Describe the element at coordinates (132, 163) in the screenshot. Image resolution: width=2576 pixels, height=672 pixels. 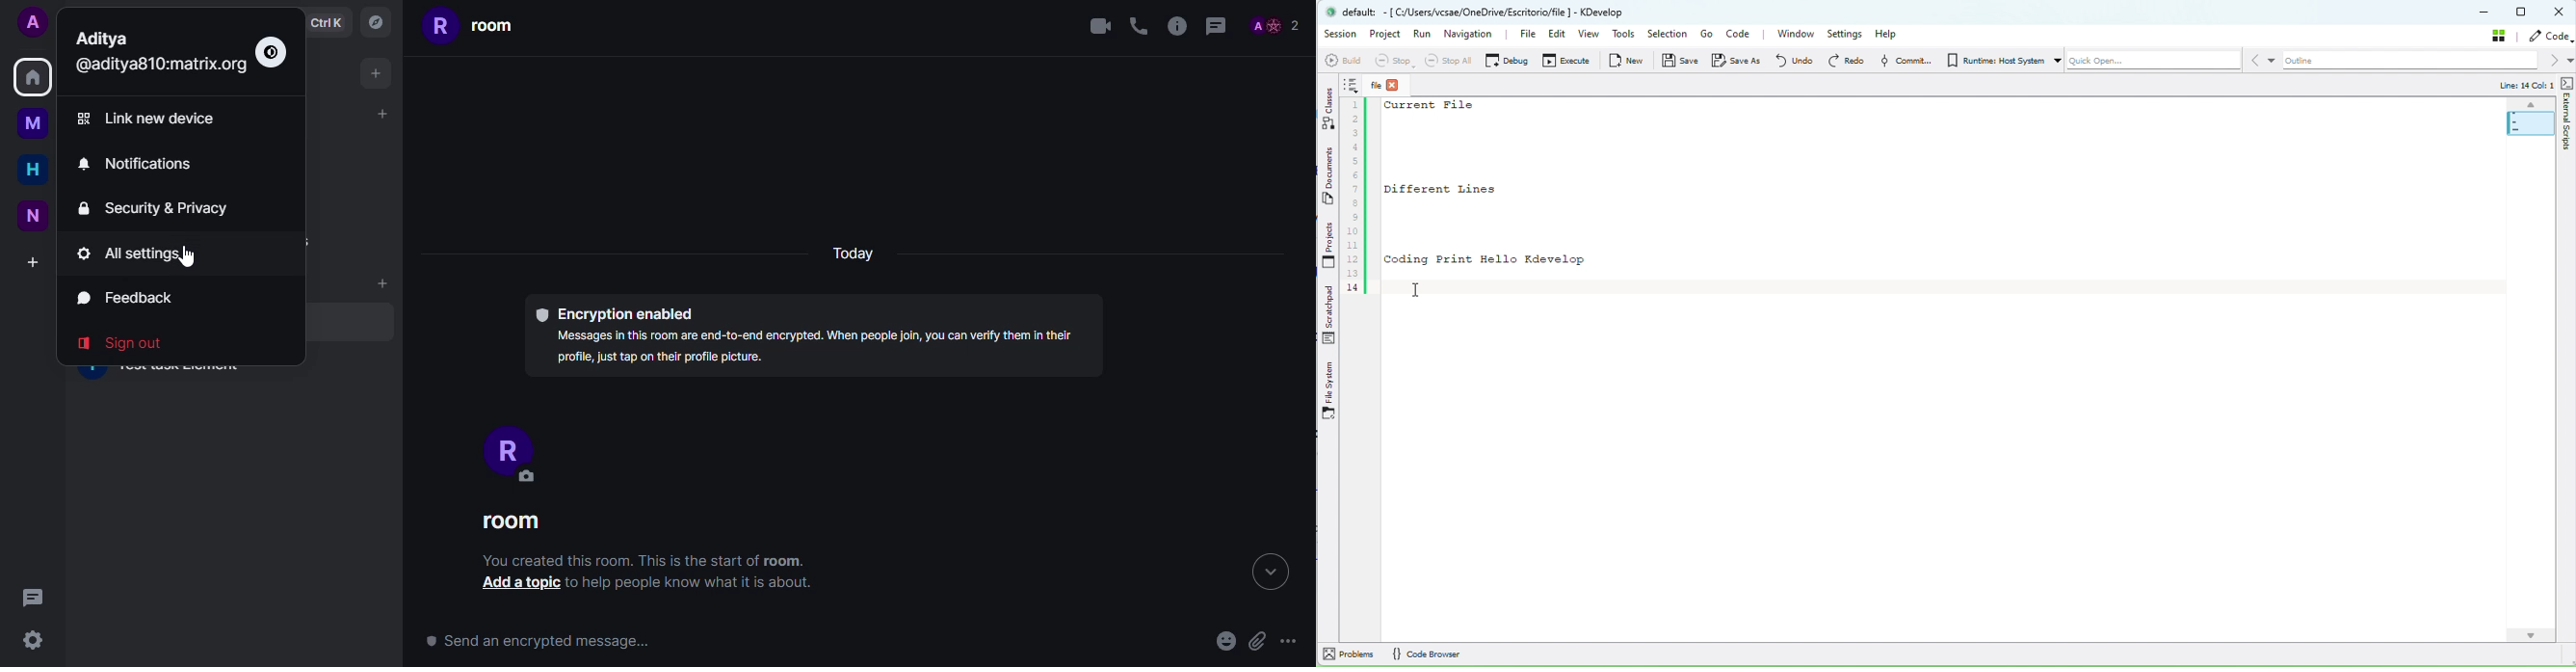
I see `notifications` at that location.